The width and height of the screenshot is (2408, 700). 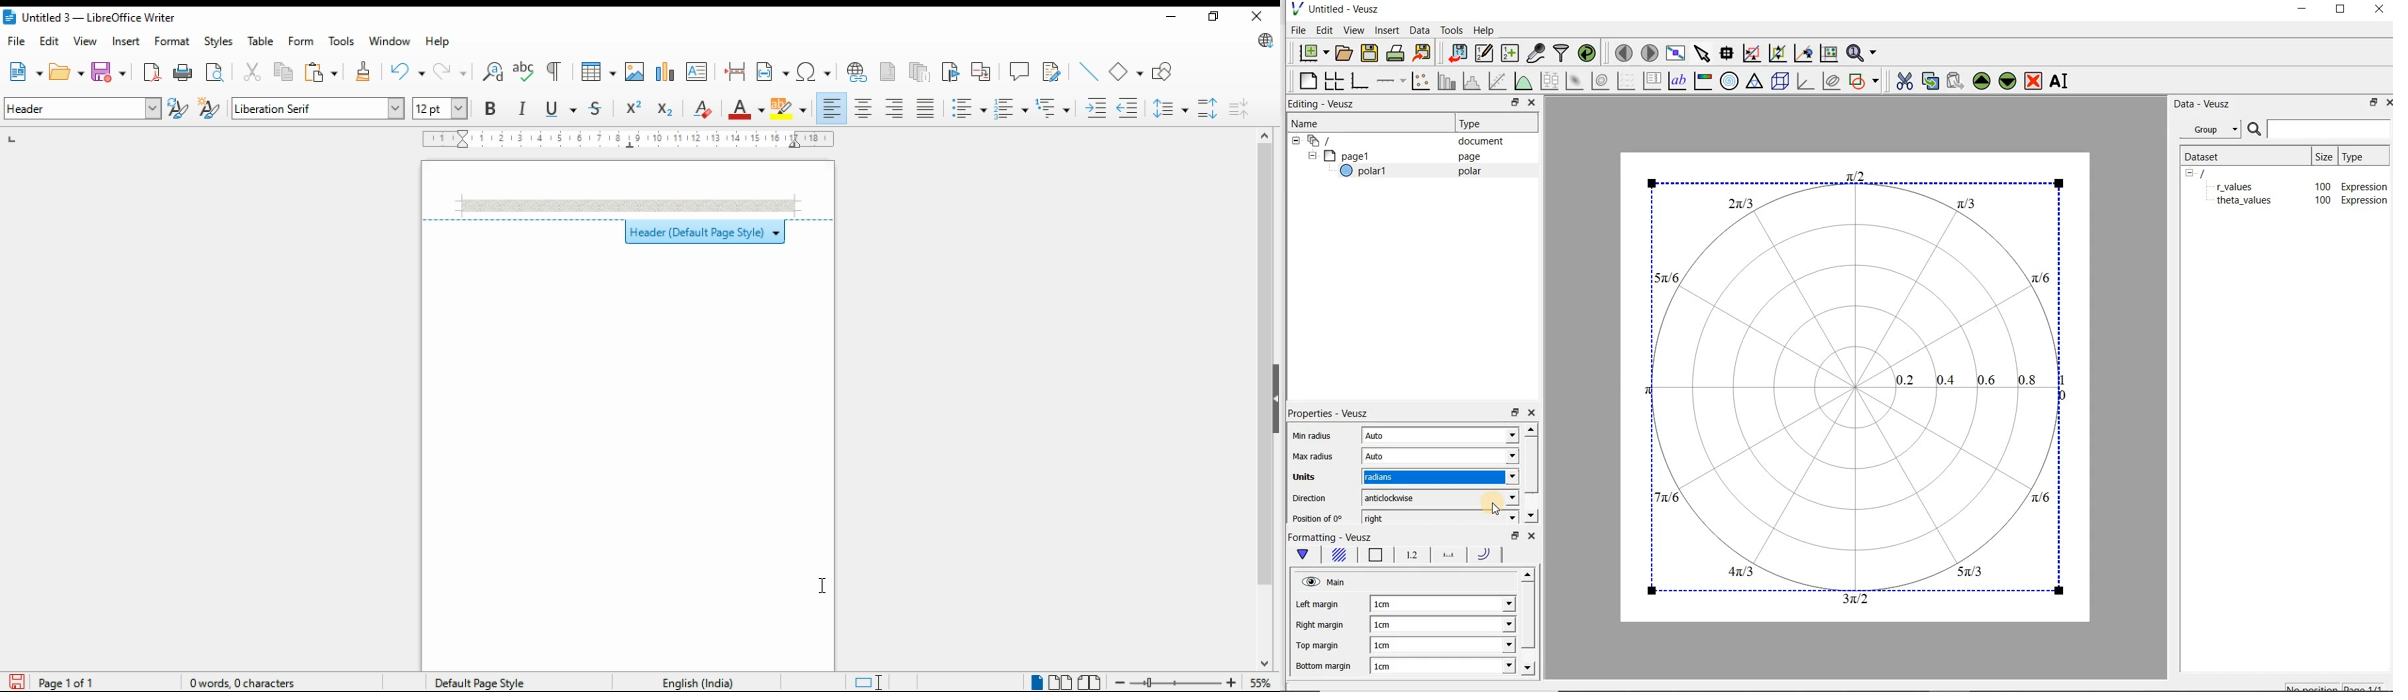 I want to click on show draw functions, so click(x=1165, y=72).